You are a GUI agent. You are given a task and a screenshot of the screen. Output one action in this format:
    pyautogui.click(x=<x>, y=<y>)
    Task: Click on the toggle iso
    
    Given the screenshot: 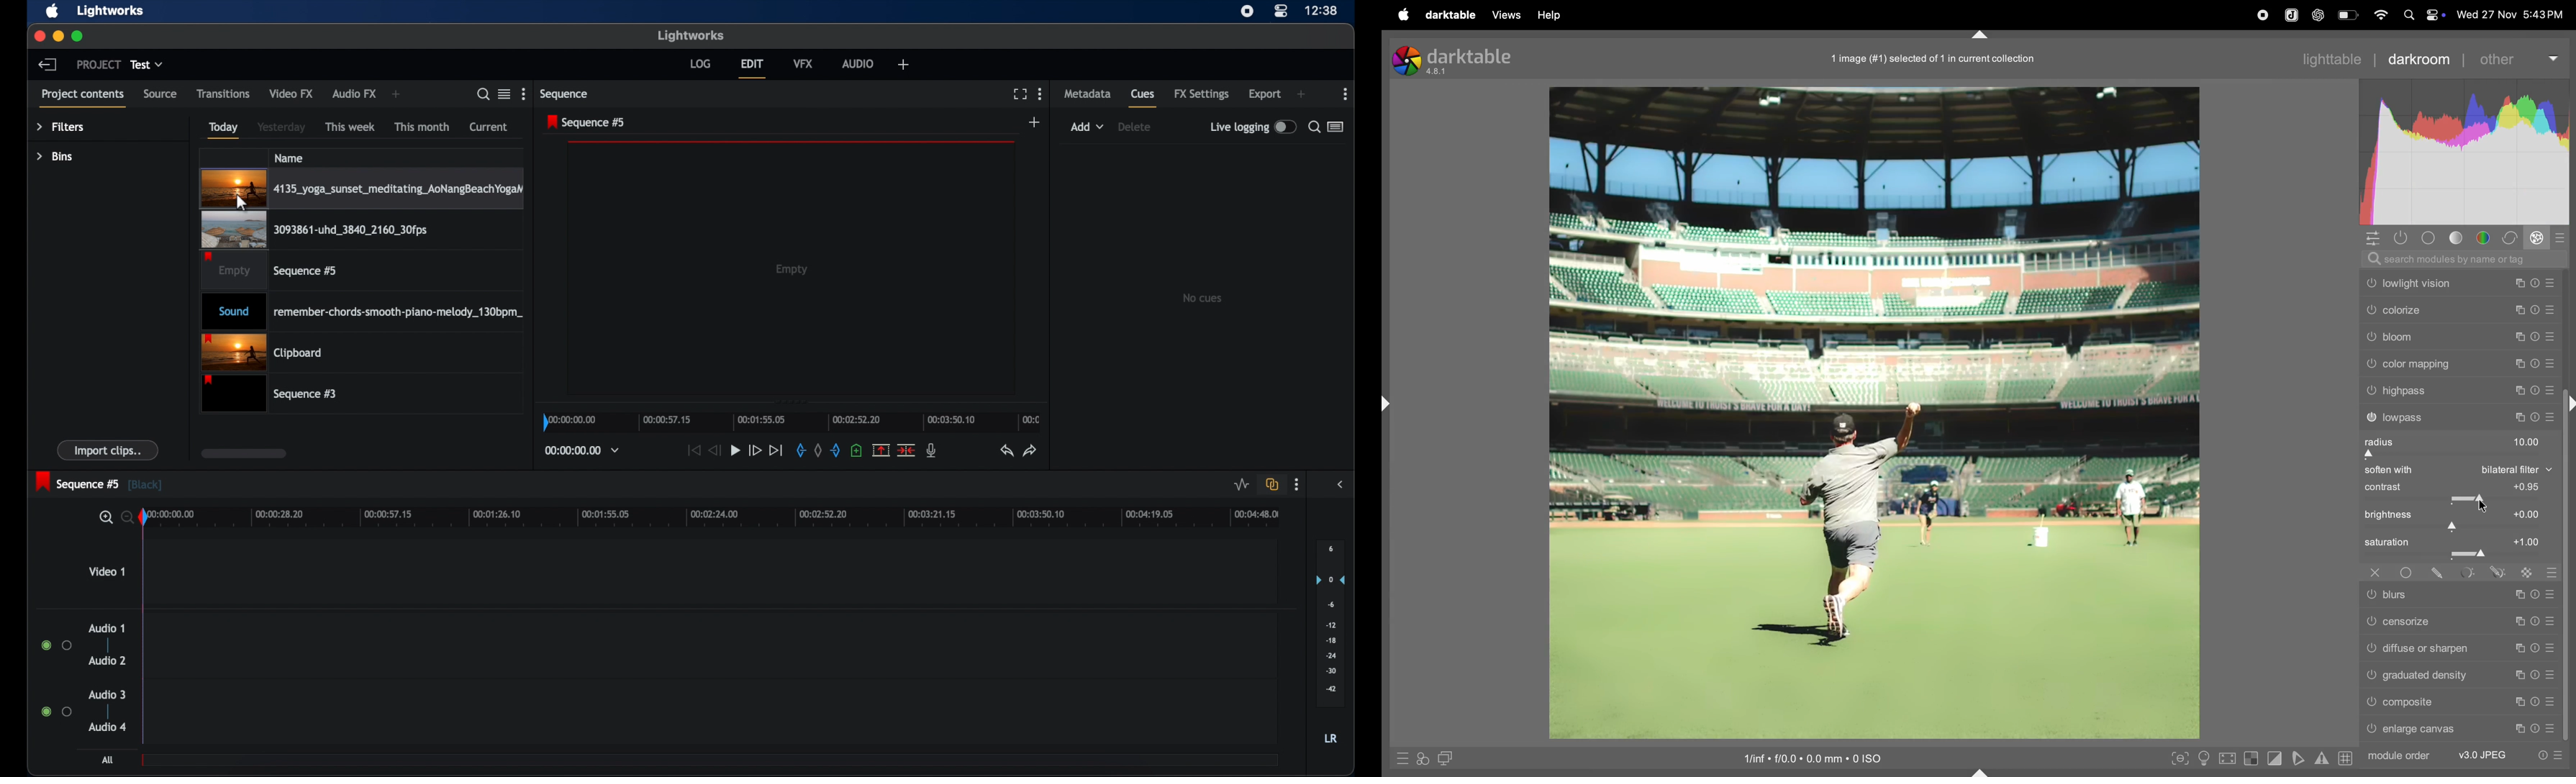 What is the action you would take?
    pyautogui.click(x=2206, y=759)
    